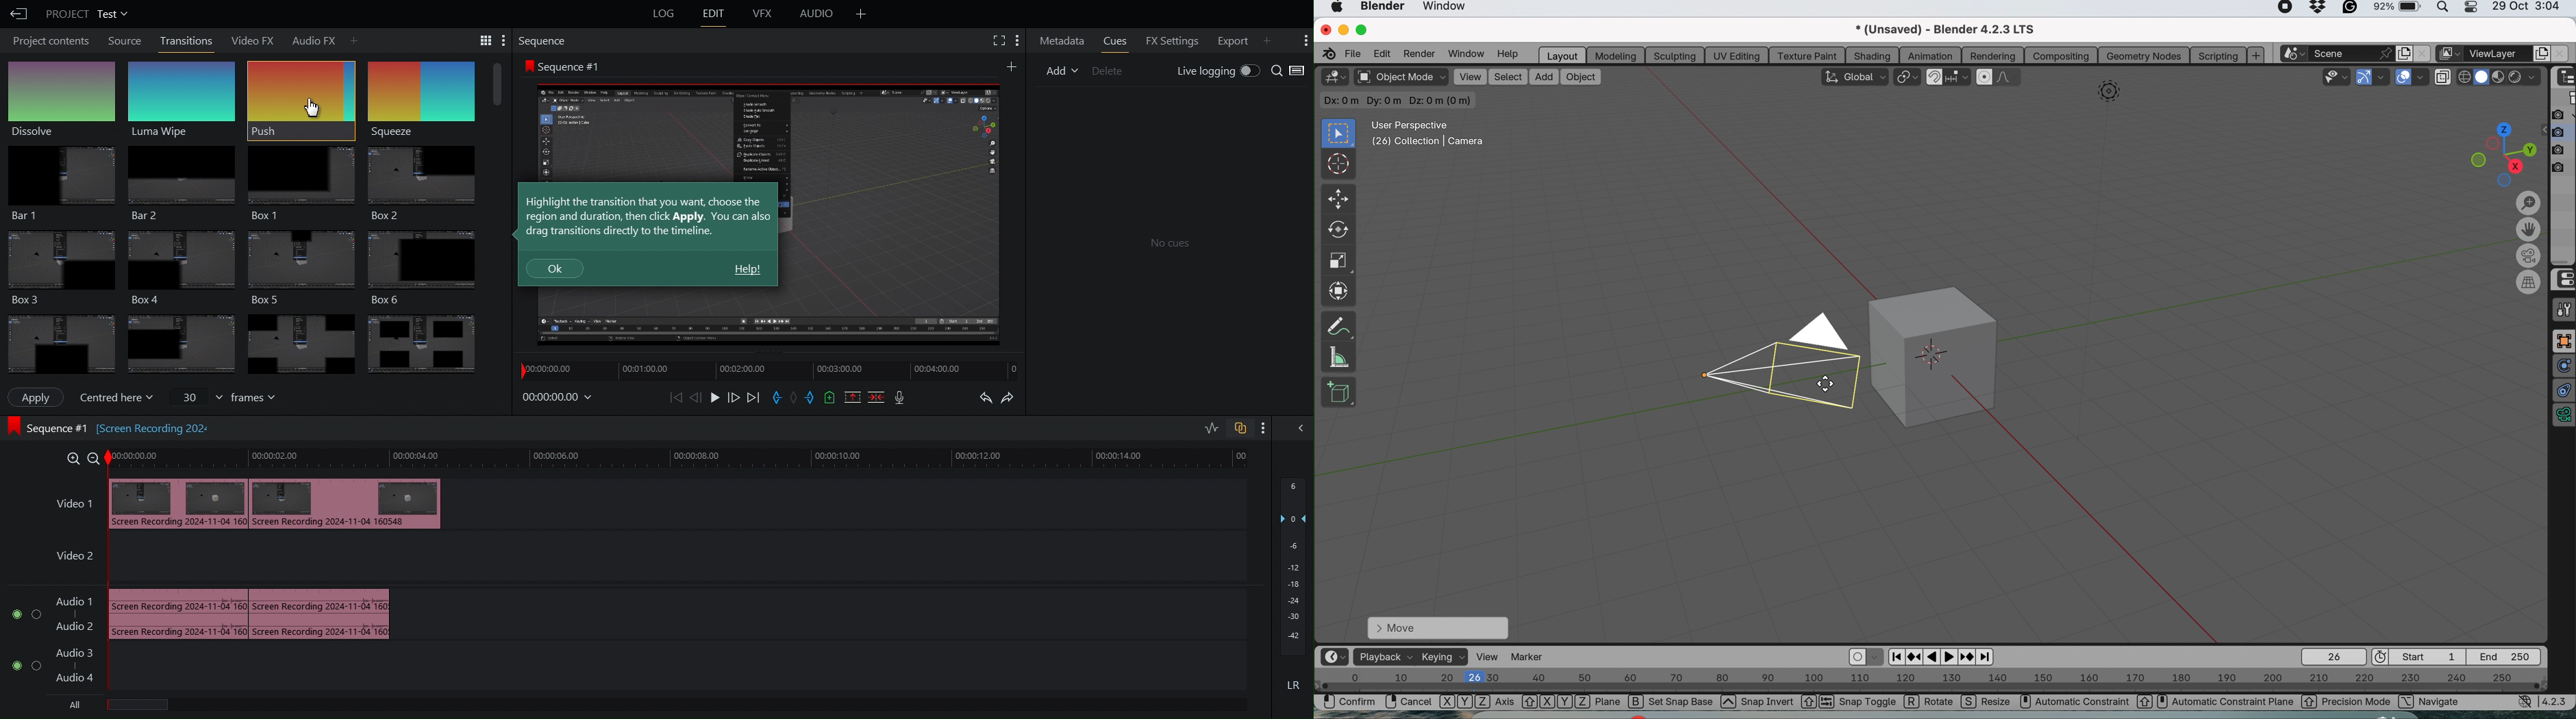 The height and width of the screenshot is (728, 2576). Describe the element at coordinates (2403, 52) in the screenshot. I see `new scene` at that location.